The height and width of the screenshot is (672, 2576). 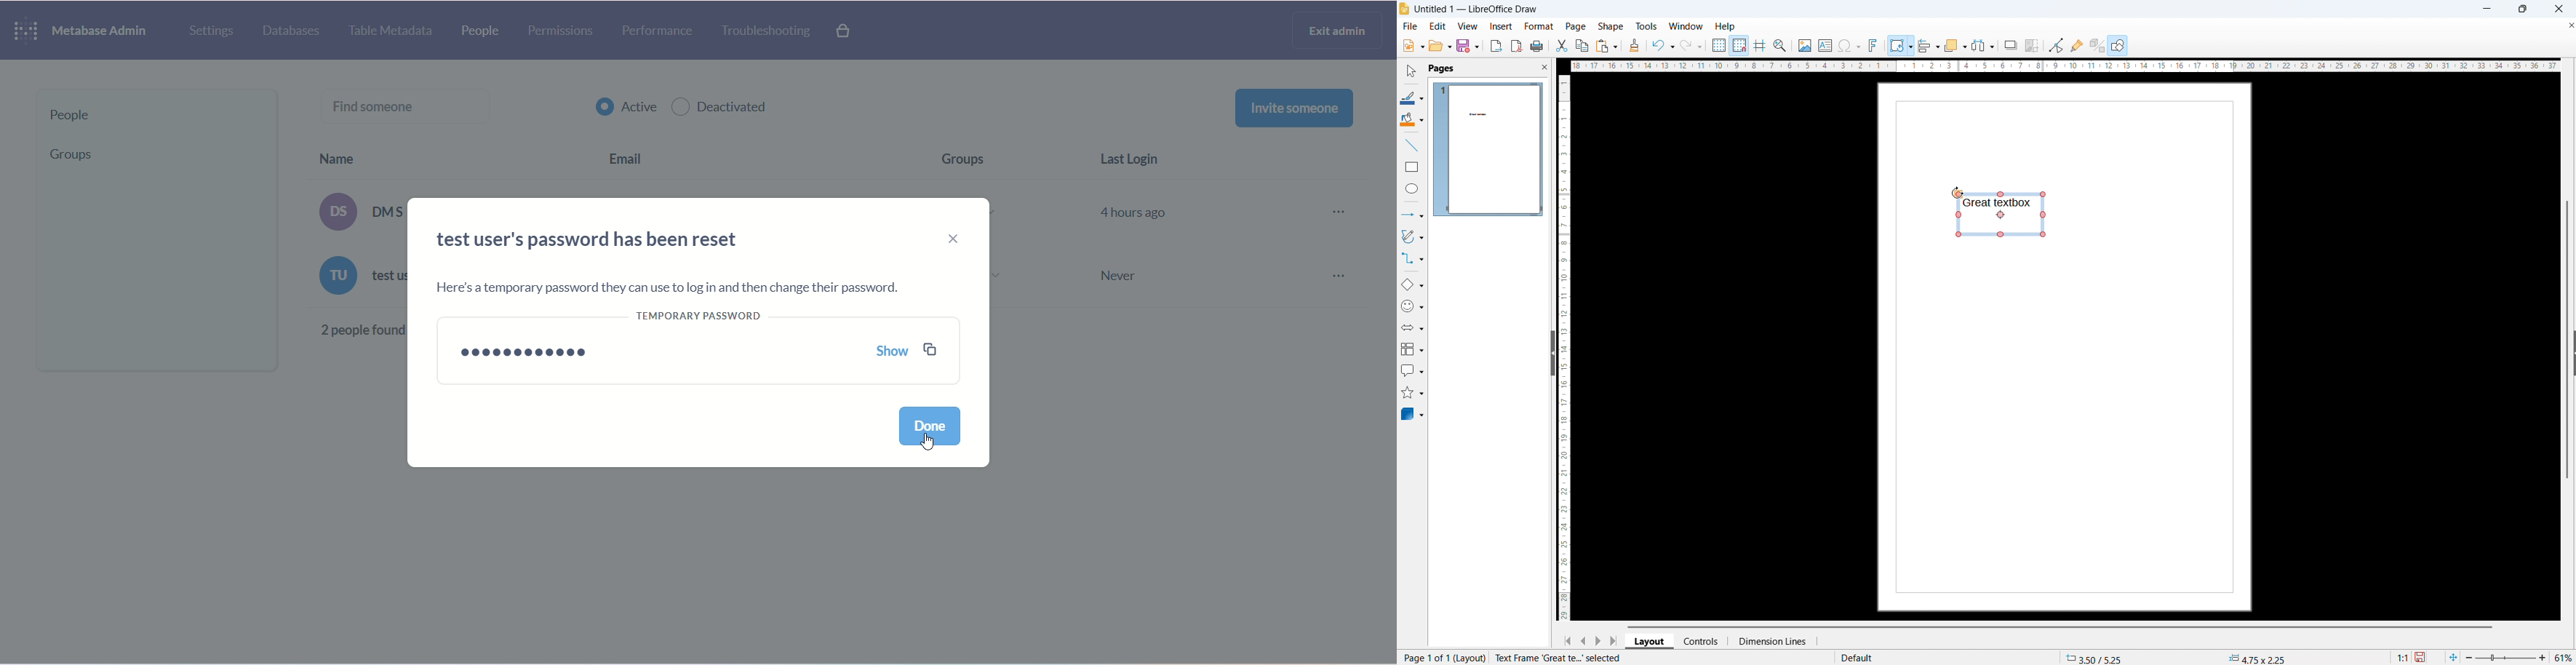 I want to click on ellipse, so click(x=1412, y=190).